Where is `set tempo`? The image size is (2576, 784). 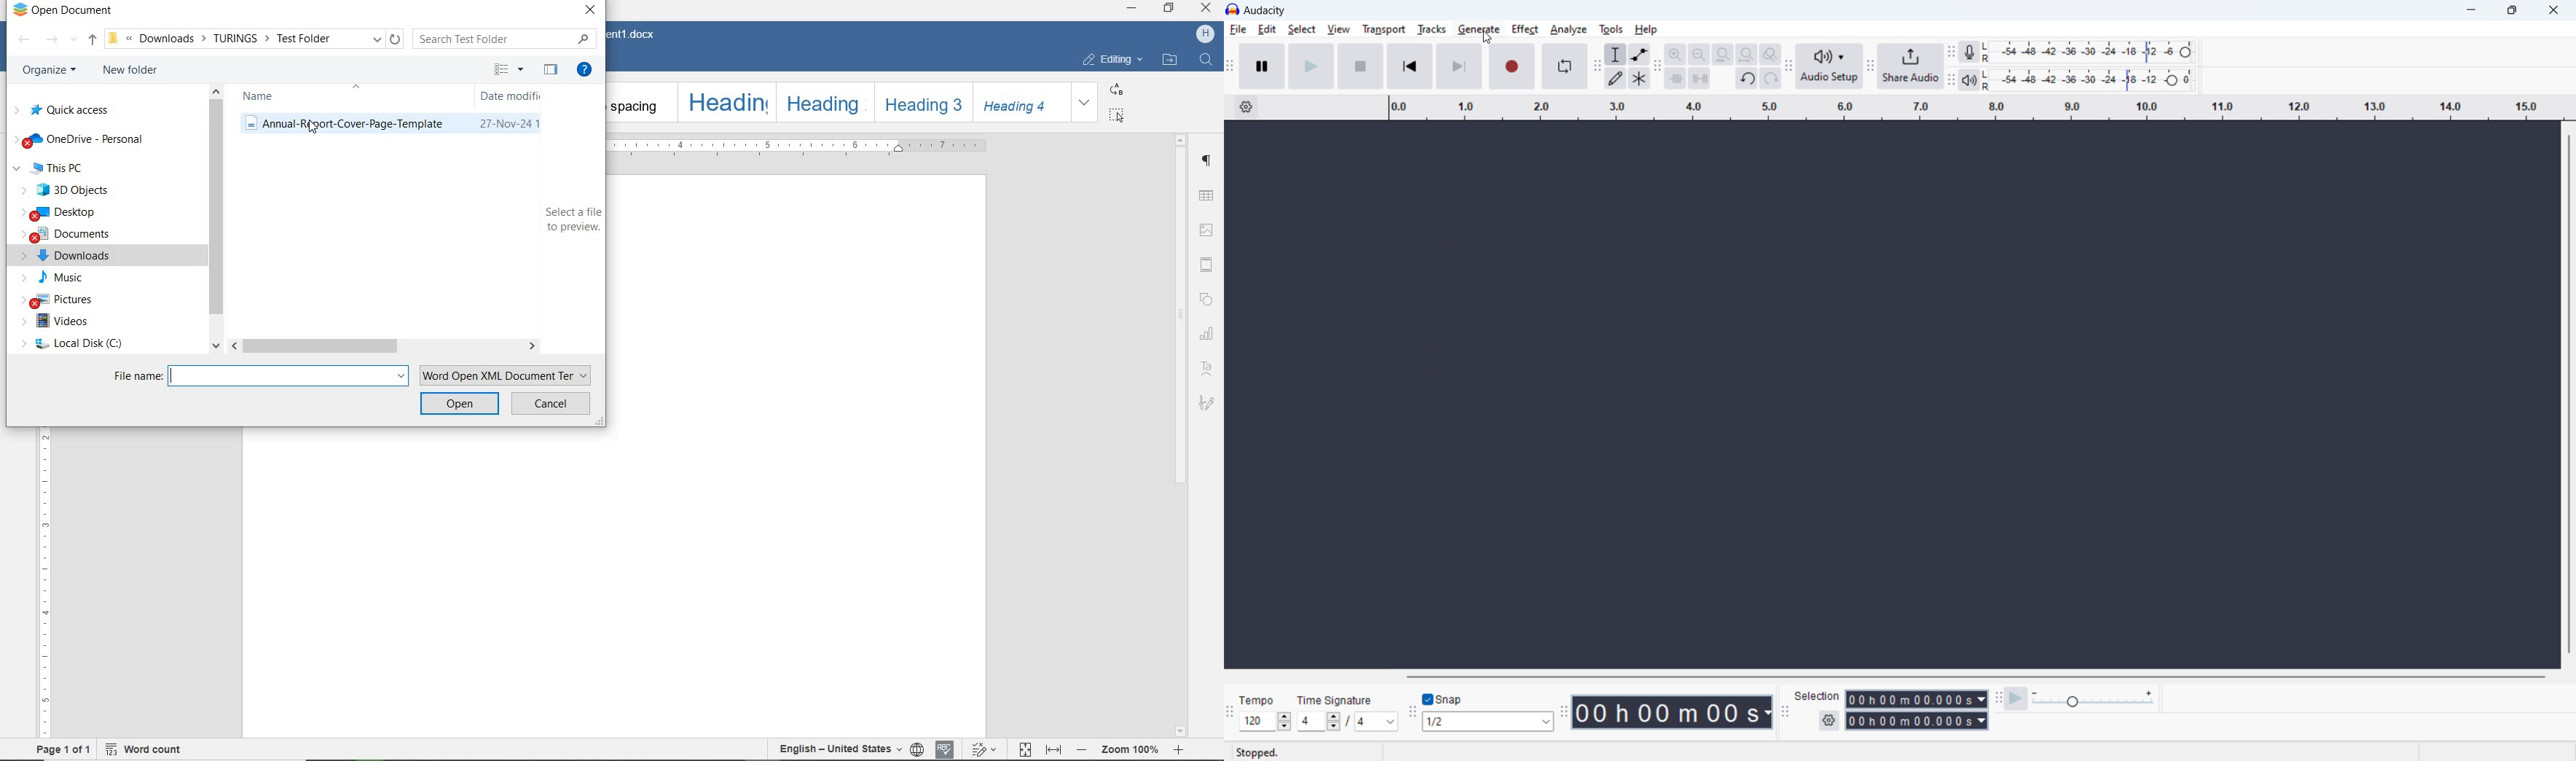
set tempo is located at coordinates (1265, 722).